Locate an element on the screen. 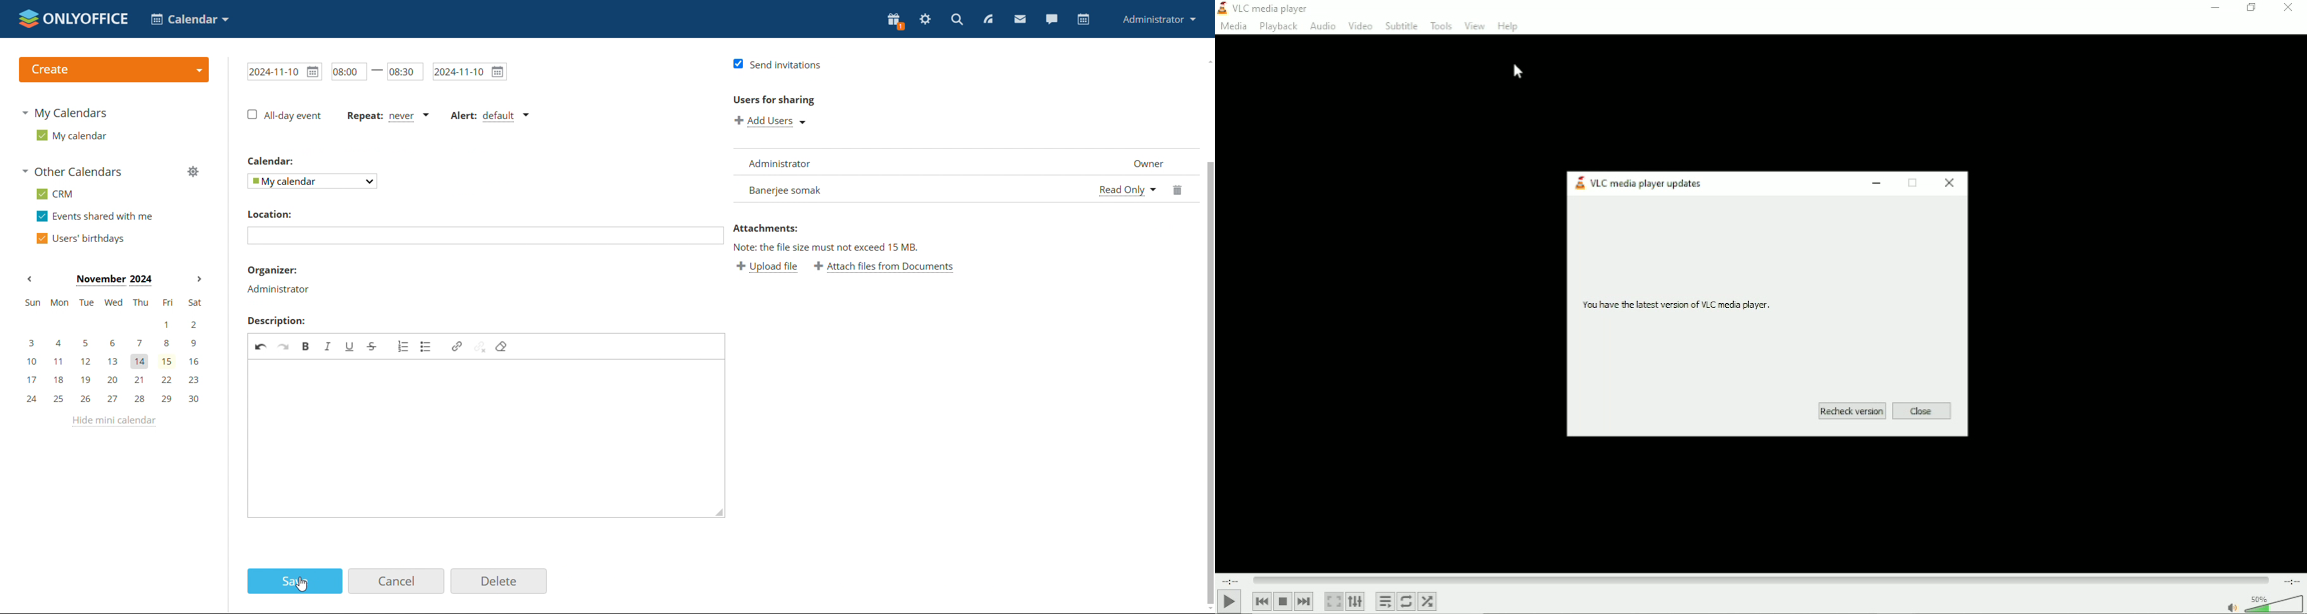  Help is located at coordinates (1508, 24).